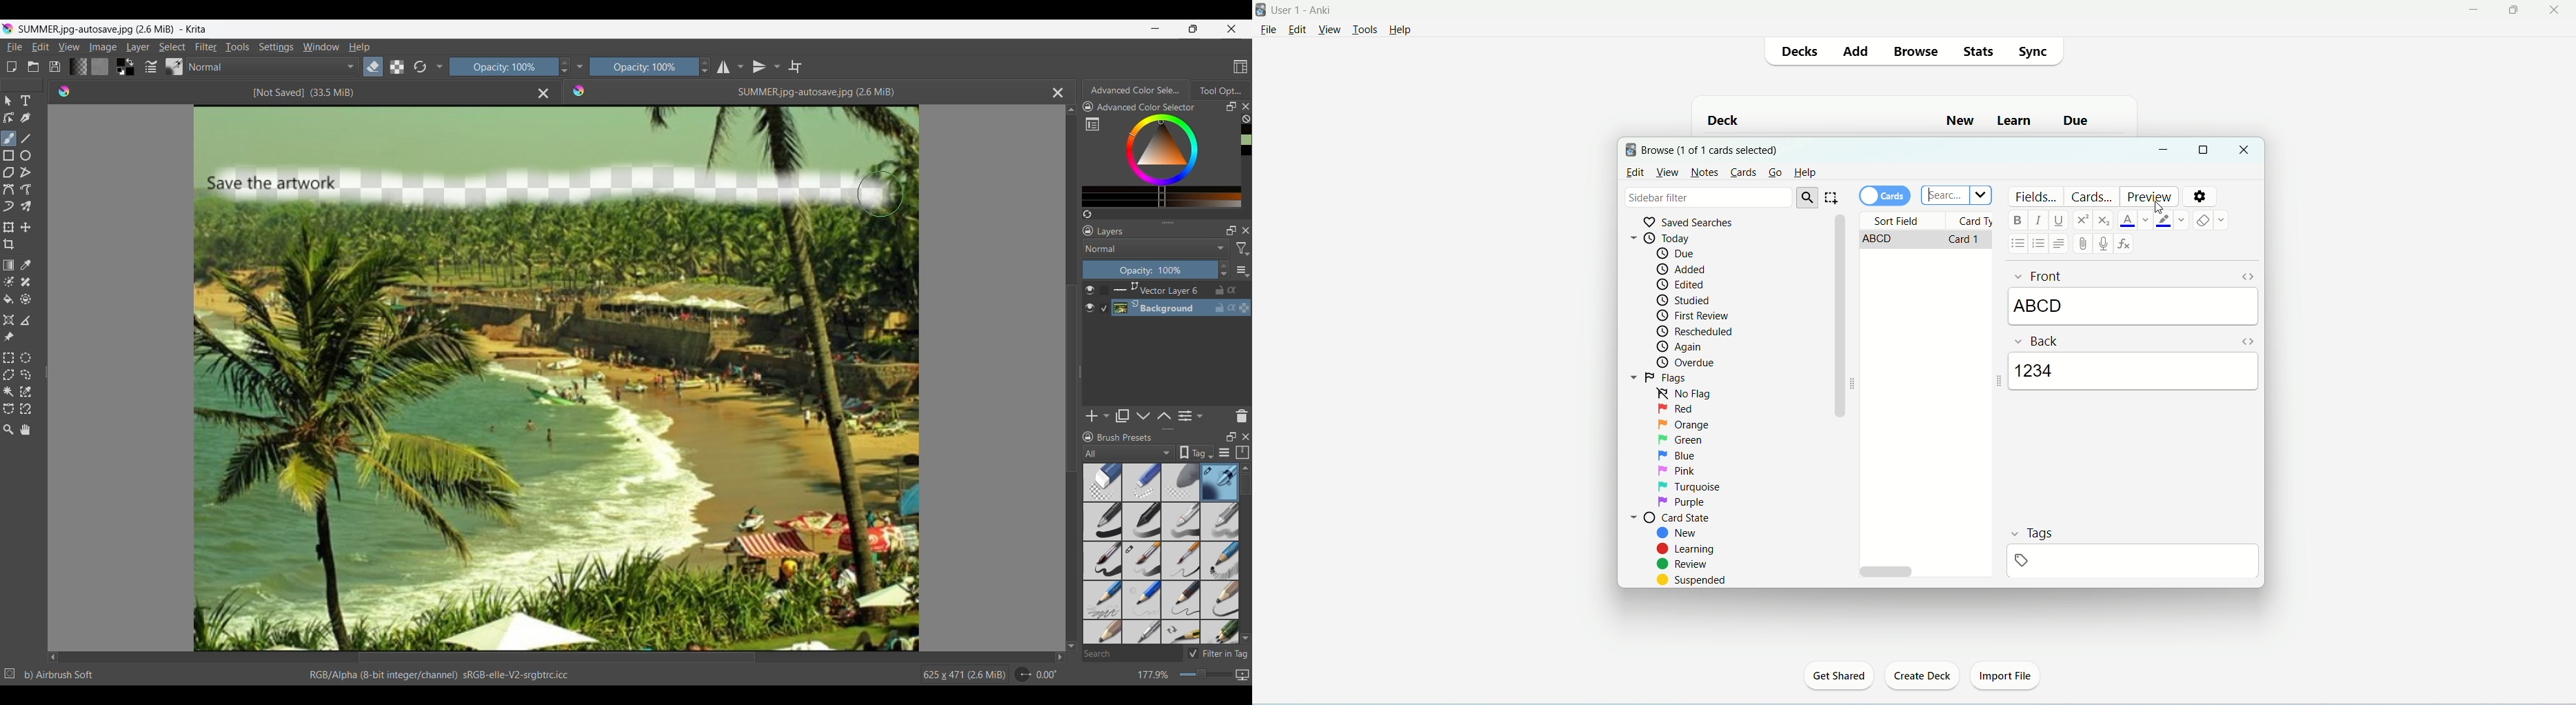 The width and height of the screenshot is (2576, 728). I want to click on 0.00, so click(1047, 675).